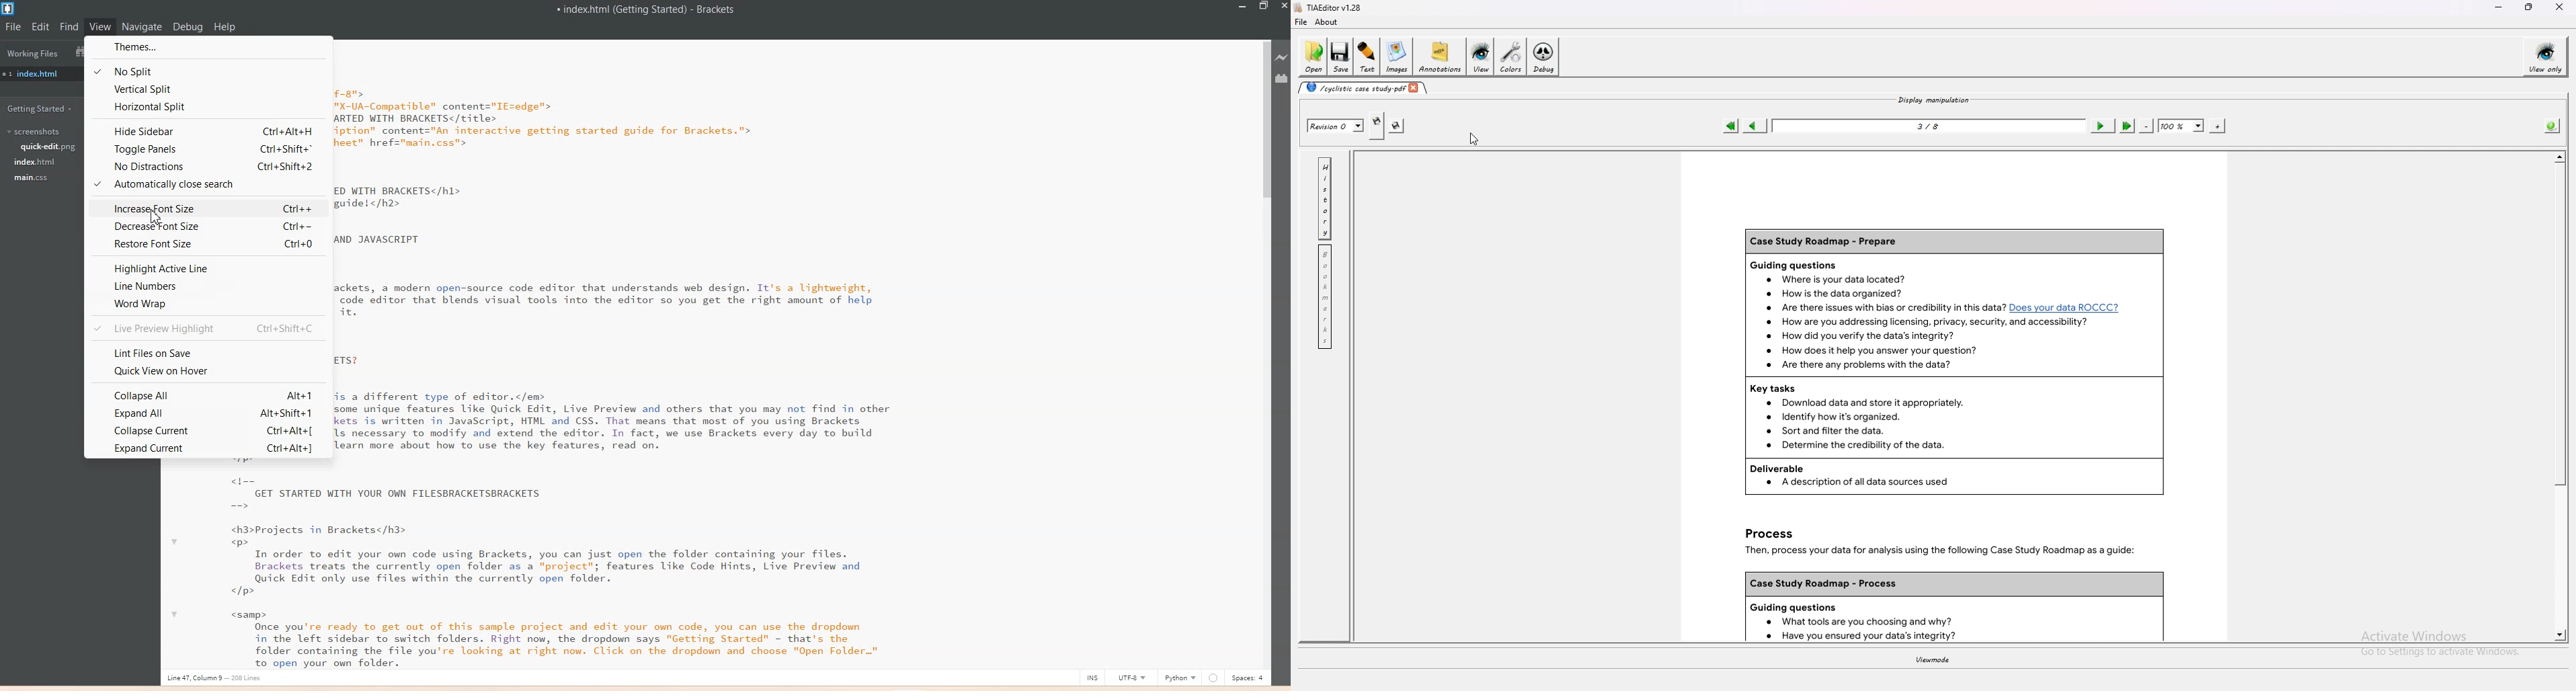  I want to click on main.css, so click(34, 178).